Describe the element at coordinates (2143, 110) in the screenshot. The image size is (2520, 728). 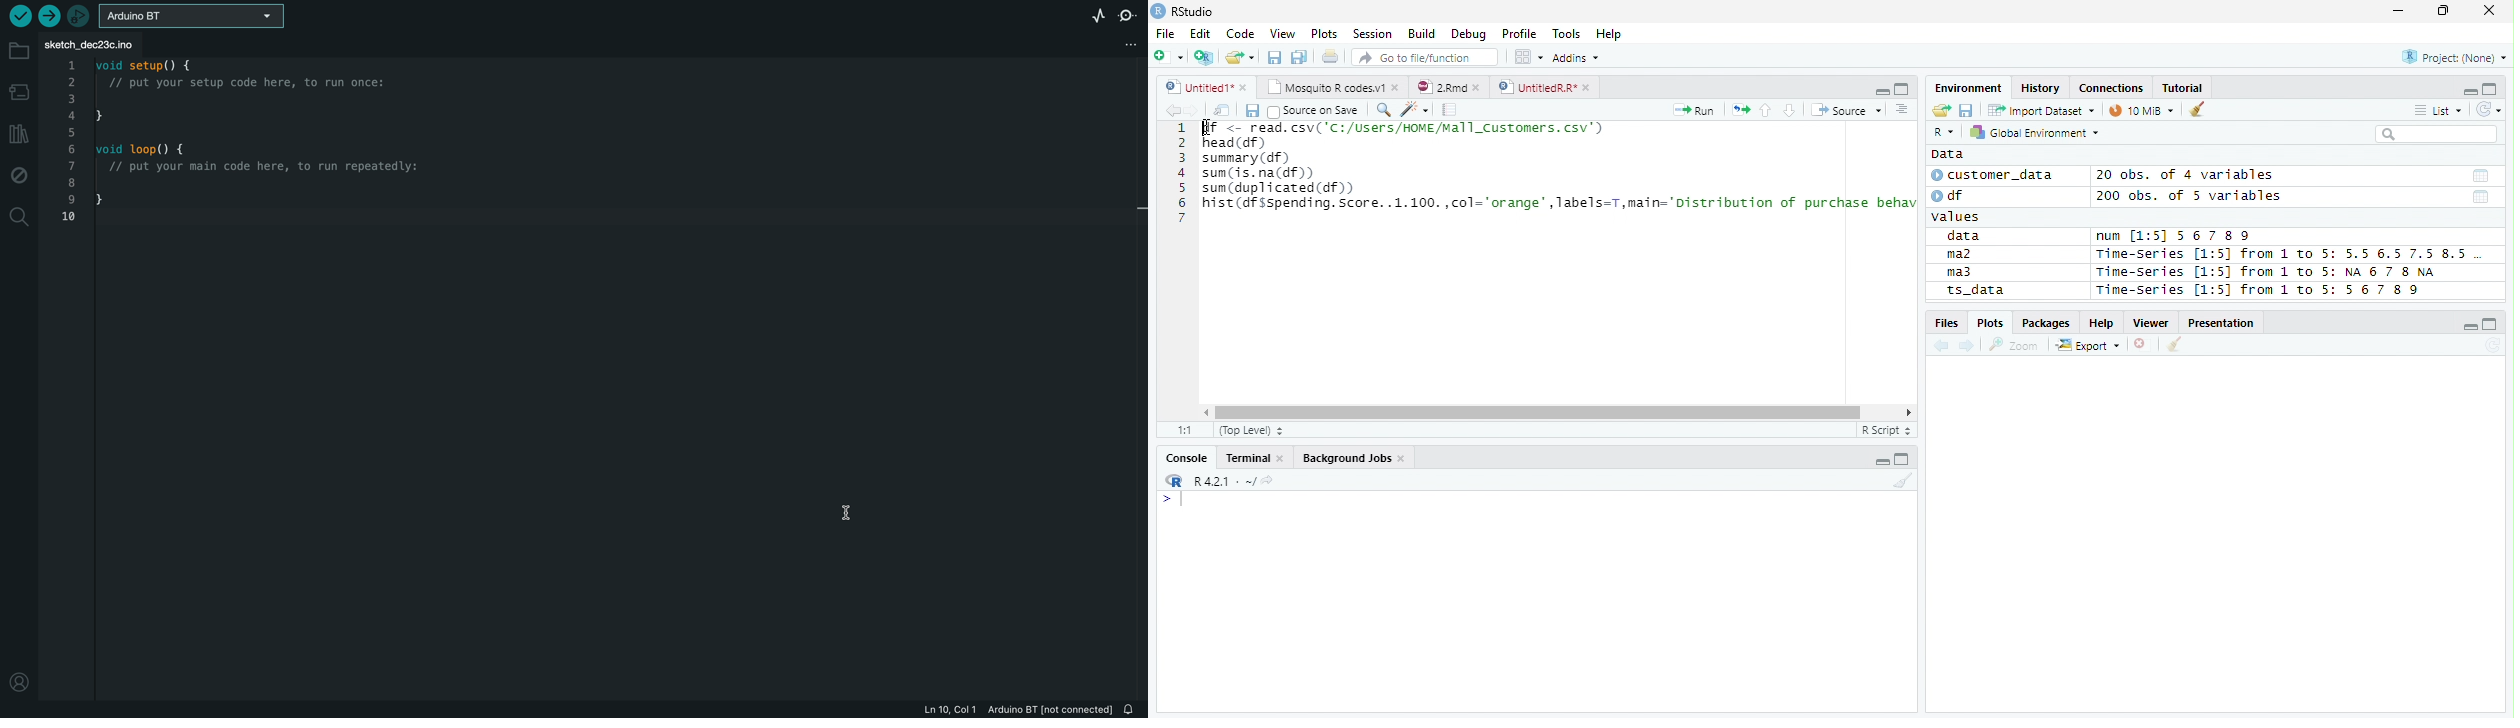
I see `10 MiB` at that location.